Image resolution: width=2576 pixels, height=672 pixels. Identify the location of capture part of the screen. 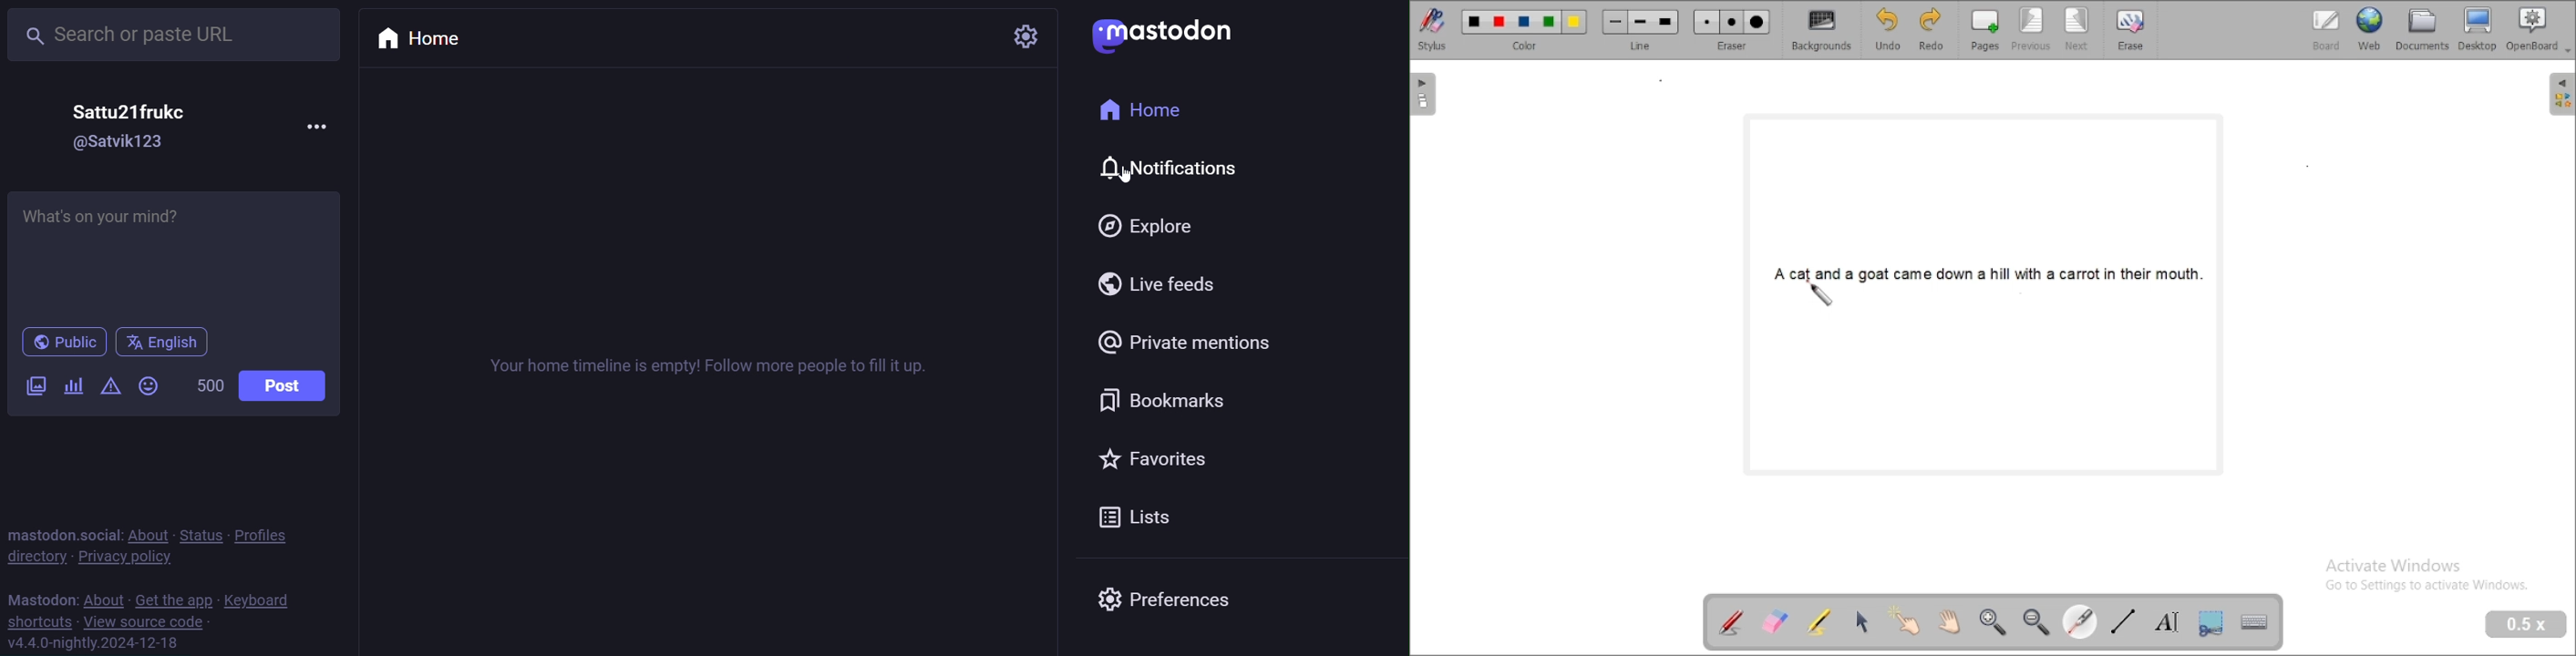
(2211, 622).